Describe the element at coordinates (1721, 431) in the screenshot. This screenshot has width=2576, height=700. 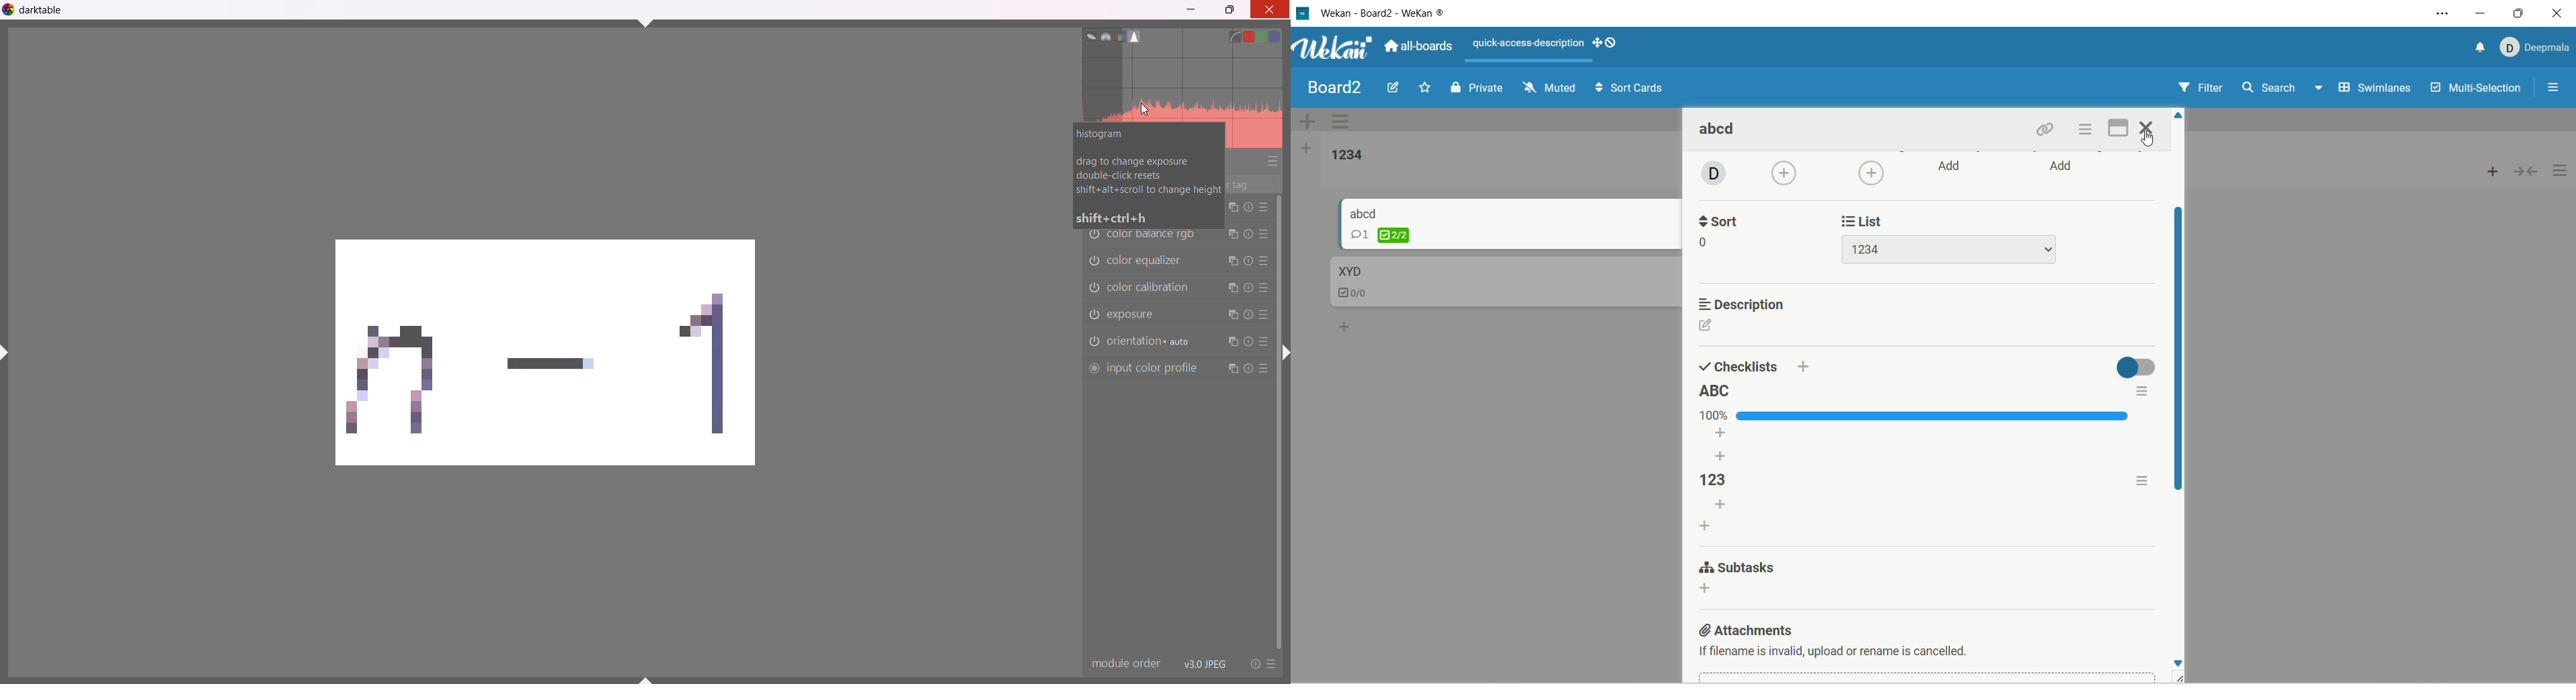
I see `add` at that location.